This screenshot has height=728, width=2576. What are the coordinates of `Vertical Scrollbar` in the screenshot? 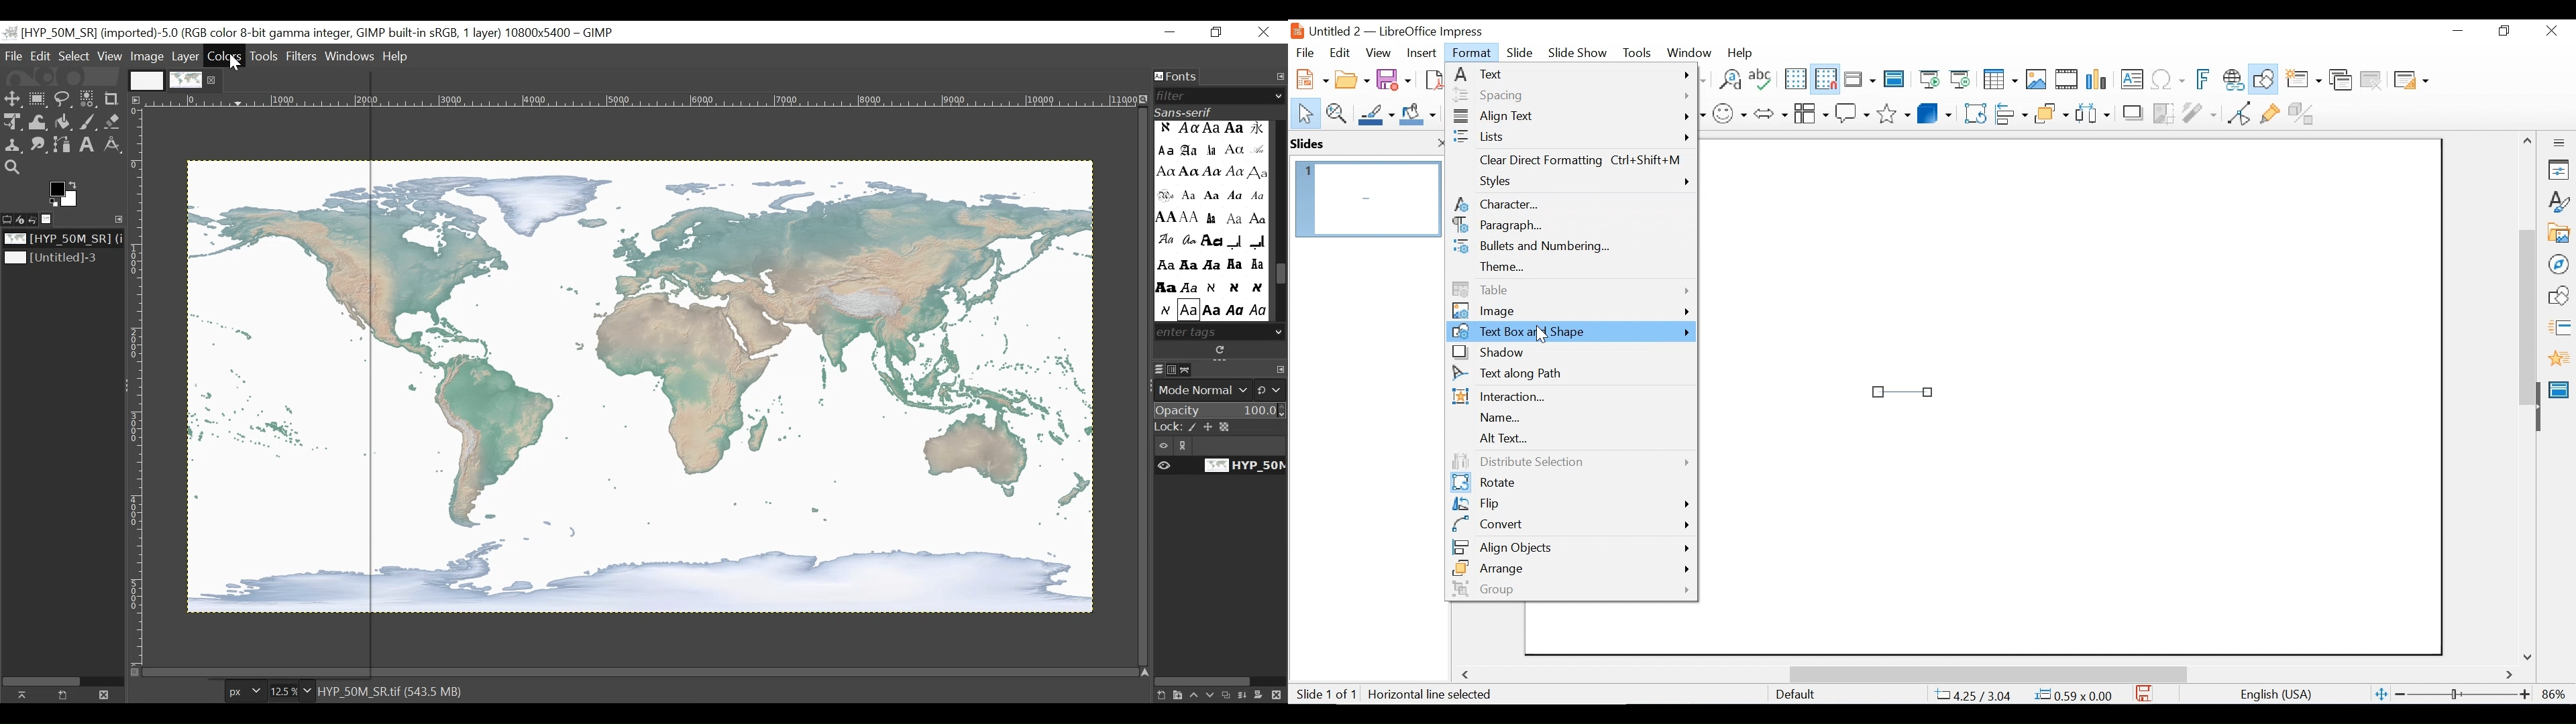 It's located at (2526, 302).